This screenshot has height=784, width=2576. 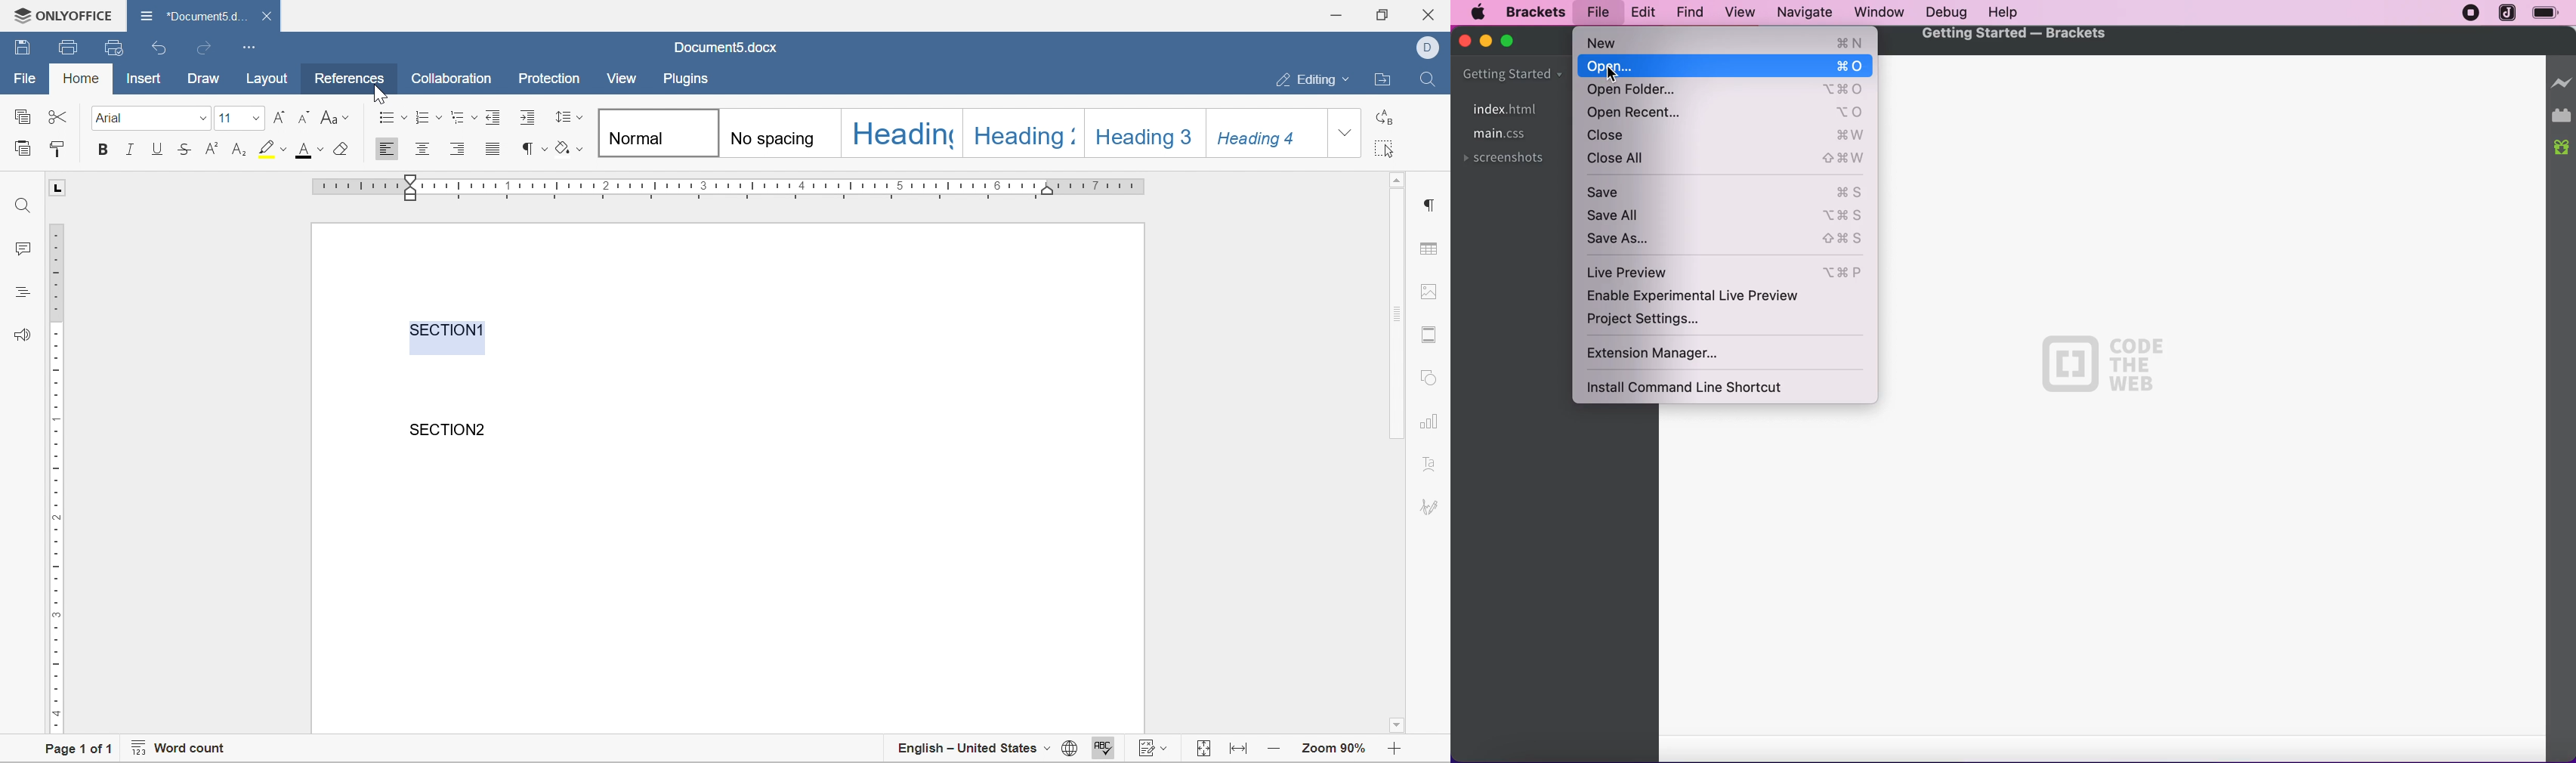 What do you see at coordinates (1880, 11) in the screenshot?
I see `window` at bounding box center [1880, 11].